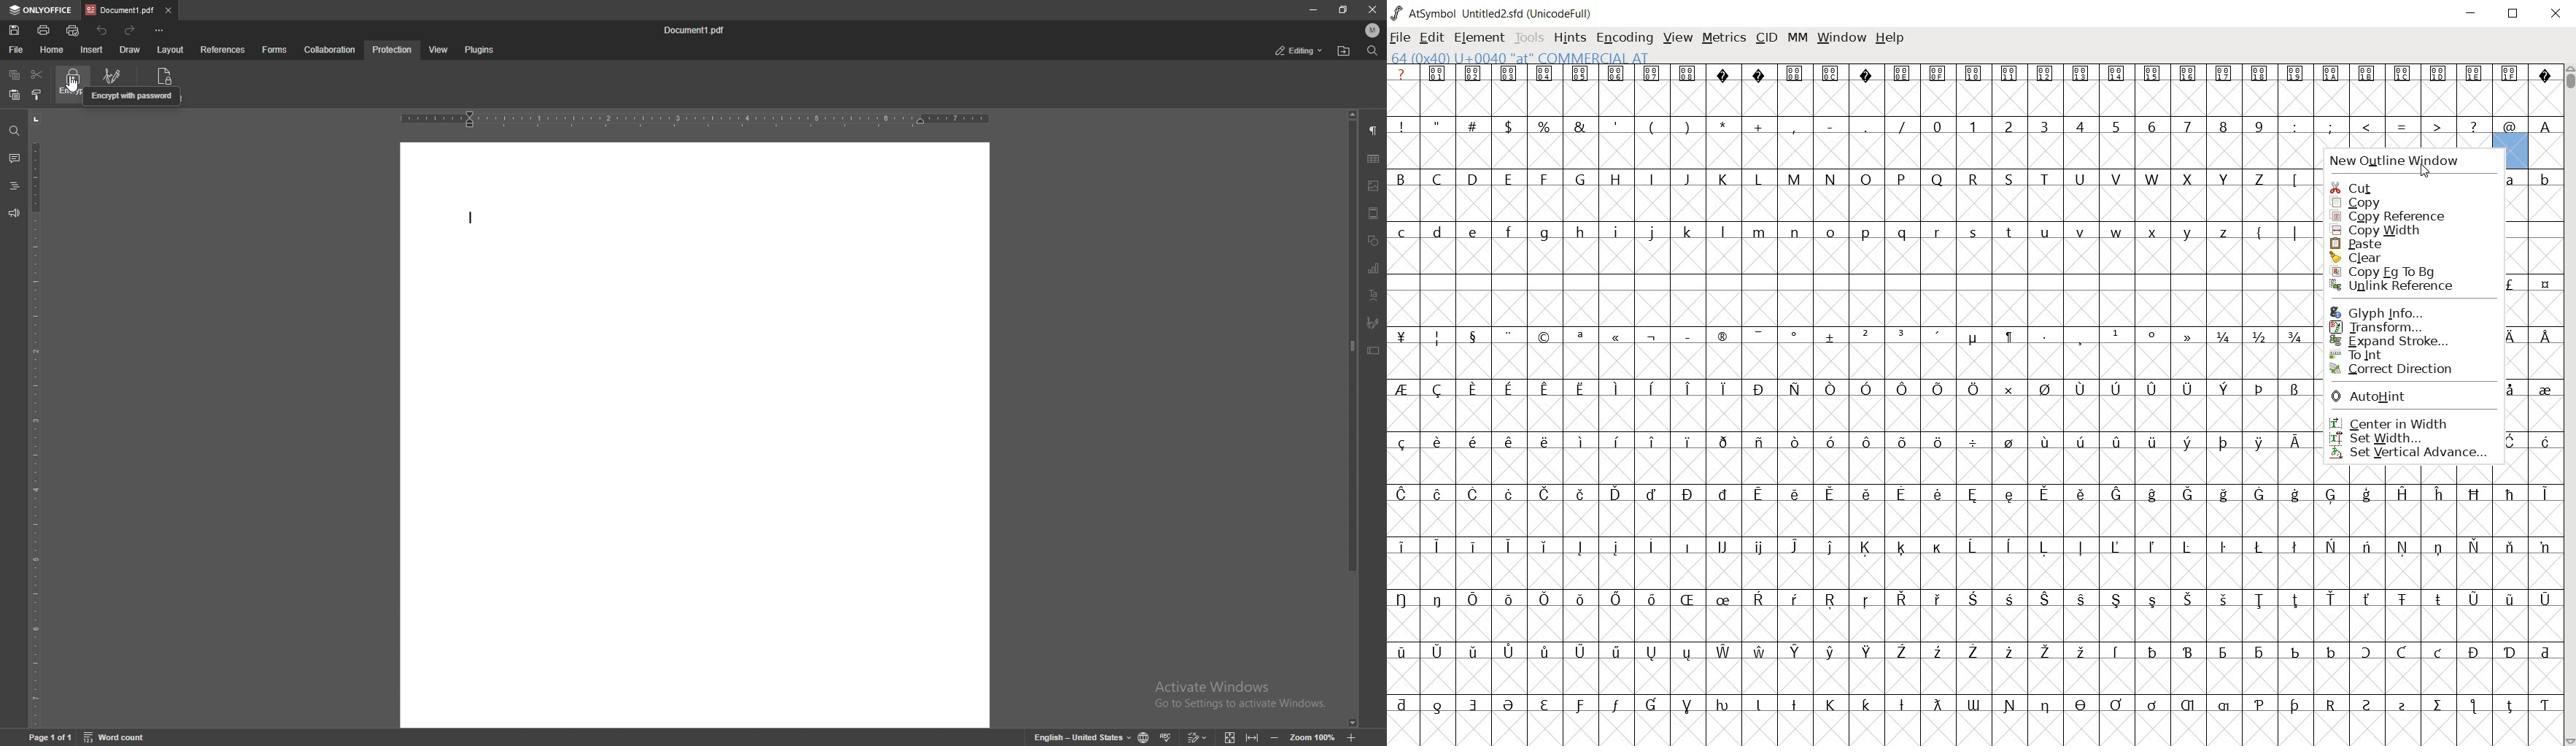 This screenshot has height=756, width=2576. What do you see at coordinates (1678, 40) in the screenshot?
I see `VIEW` at bounding box center [1678, 40].